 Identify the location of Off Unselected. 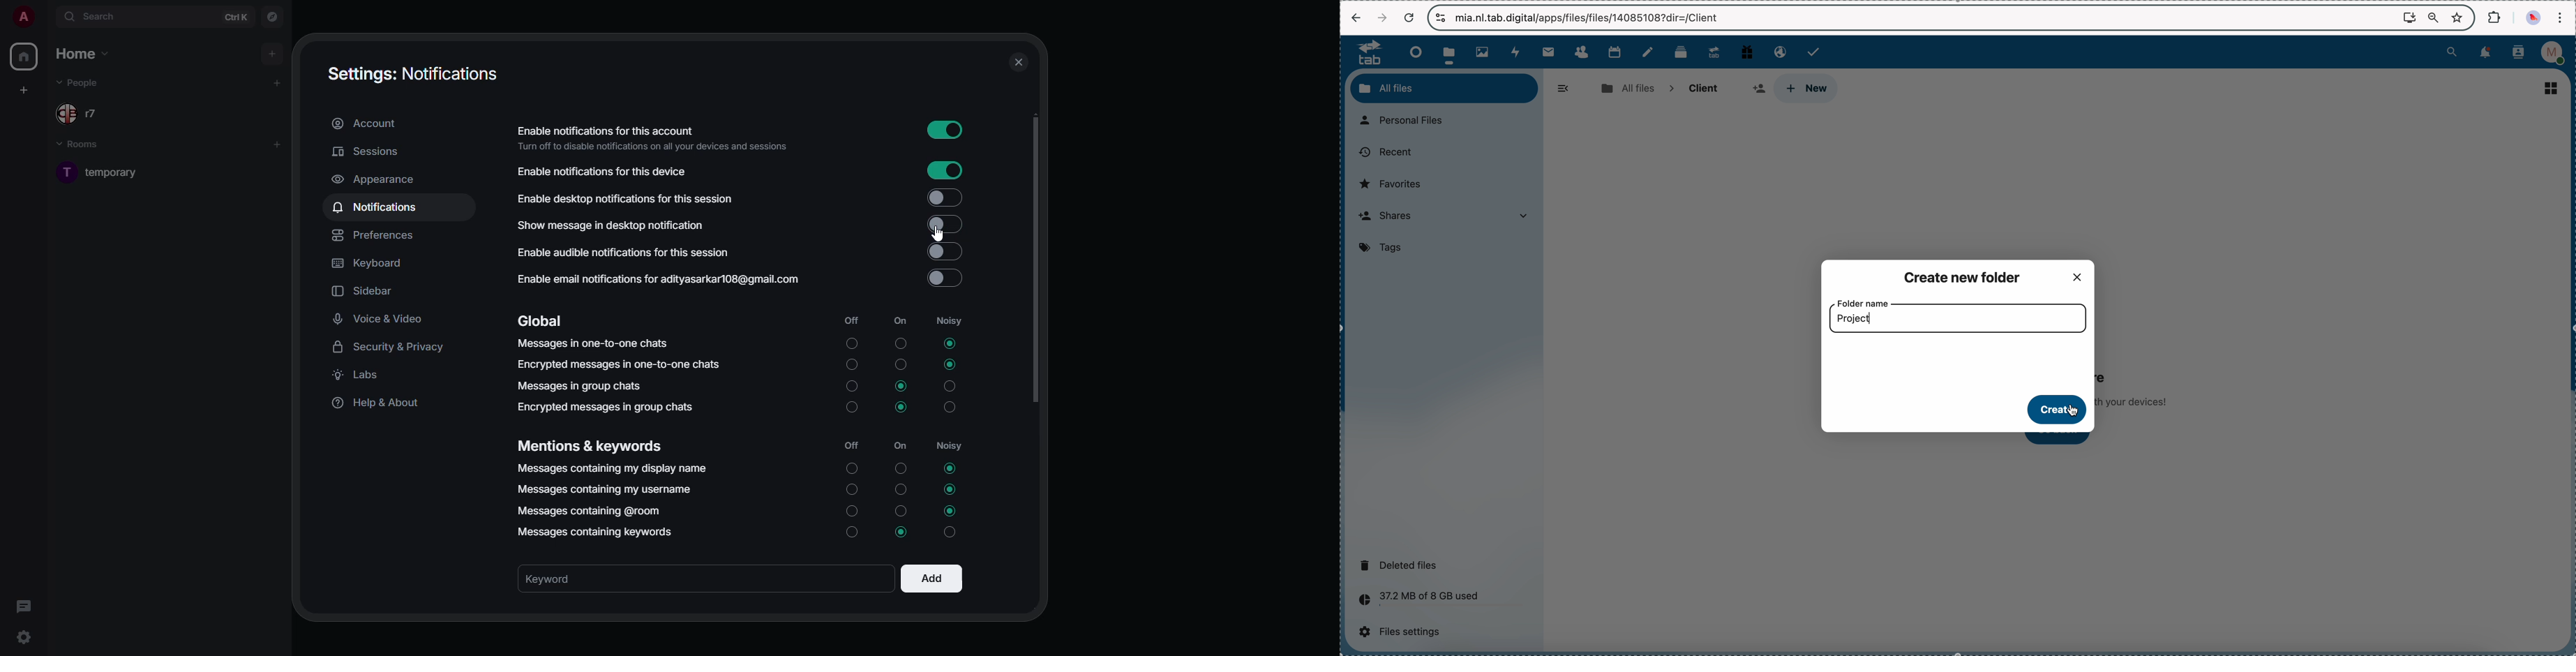
(853, 365).